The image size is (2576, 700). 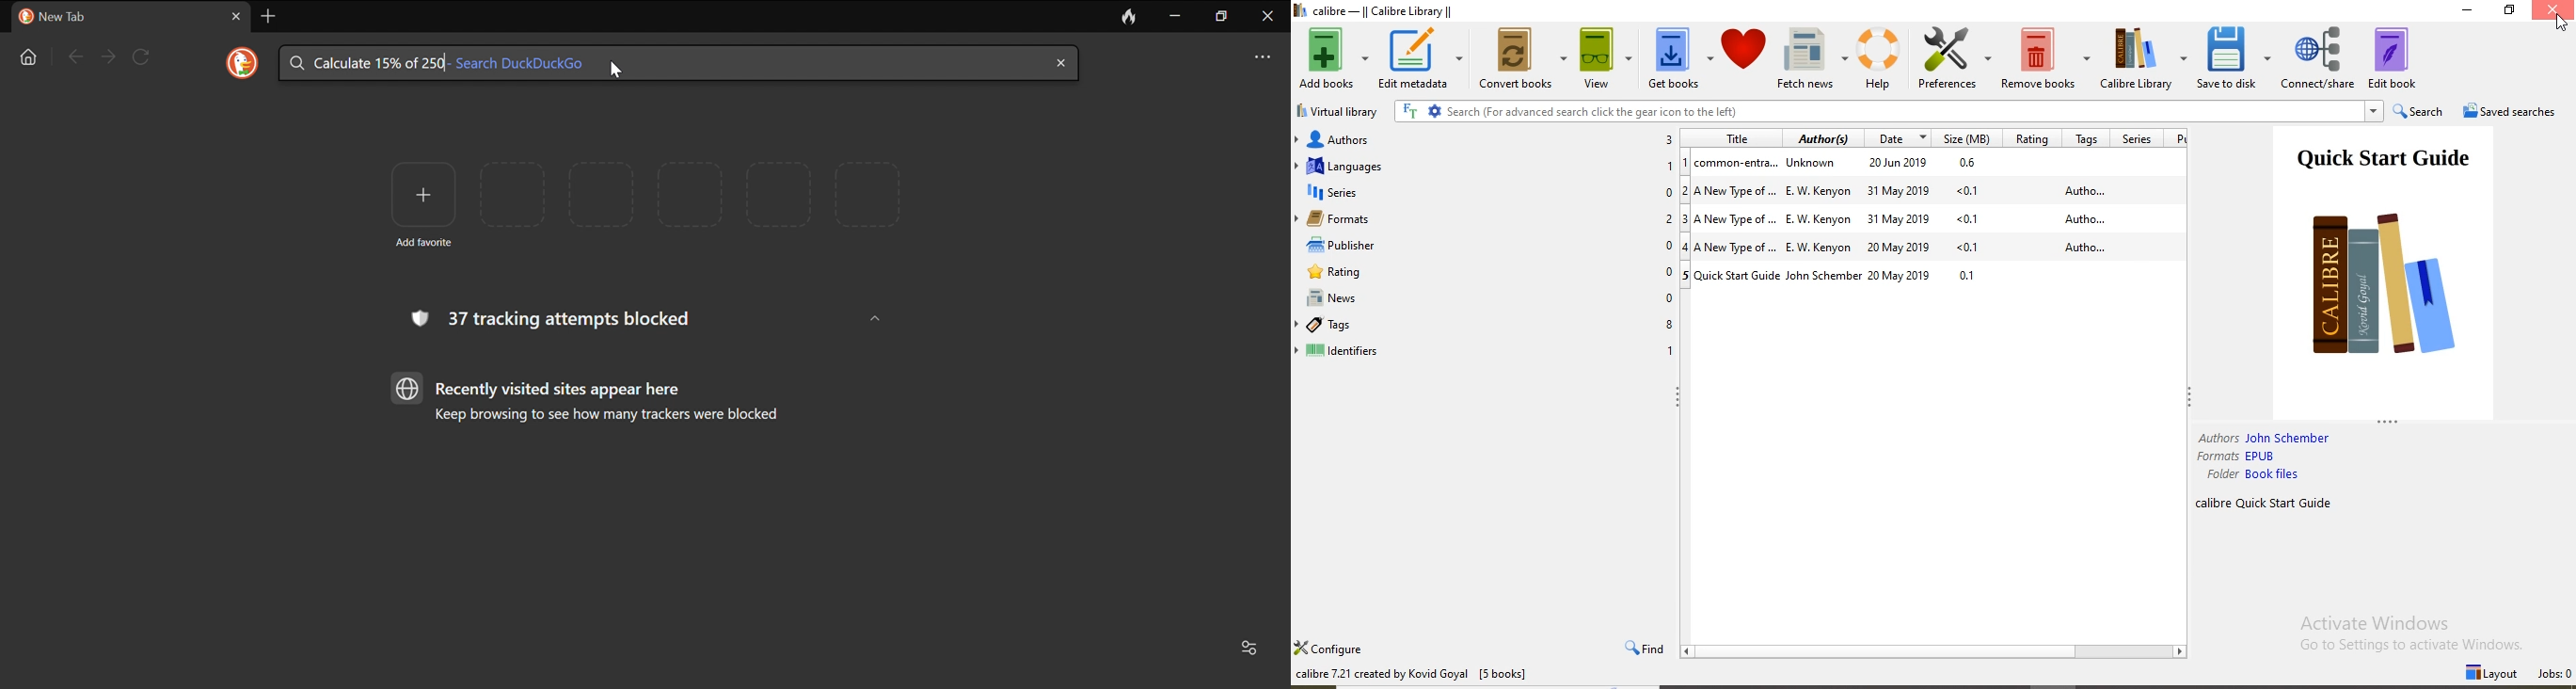 What do you see at coordinates (1301, 10) in the screenshot?
I see `Logo` at bounding box center [1301, 10].